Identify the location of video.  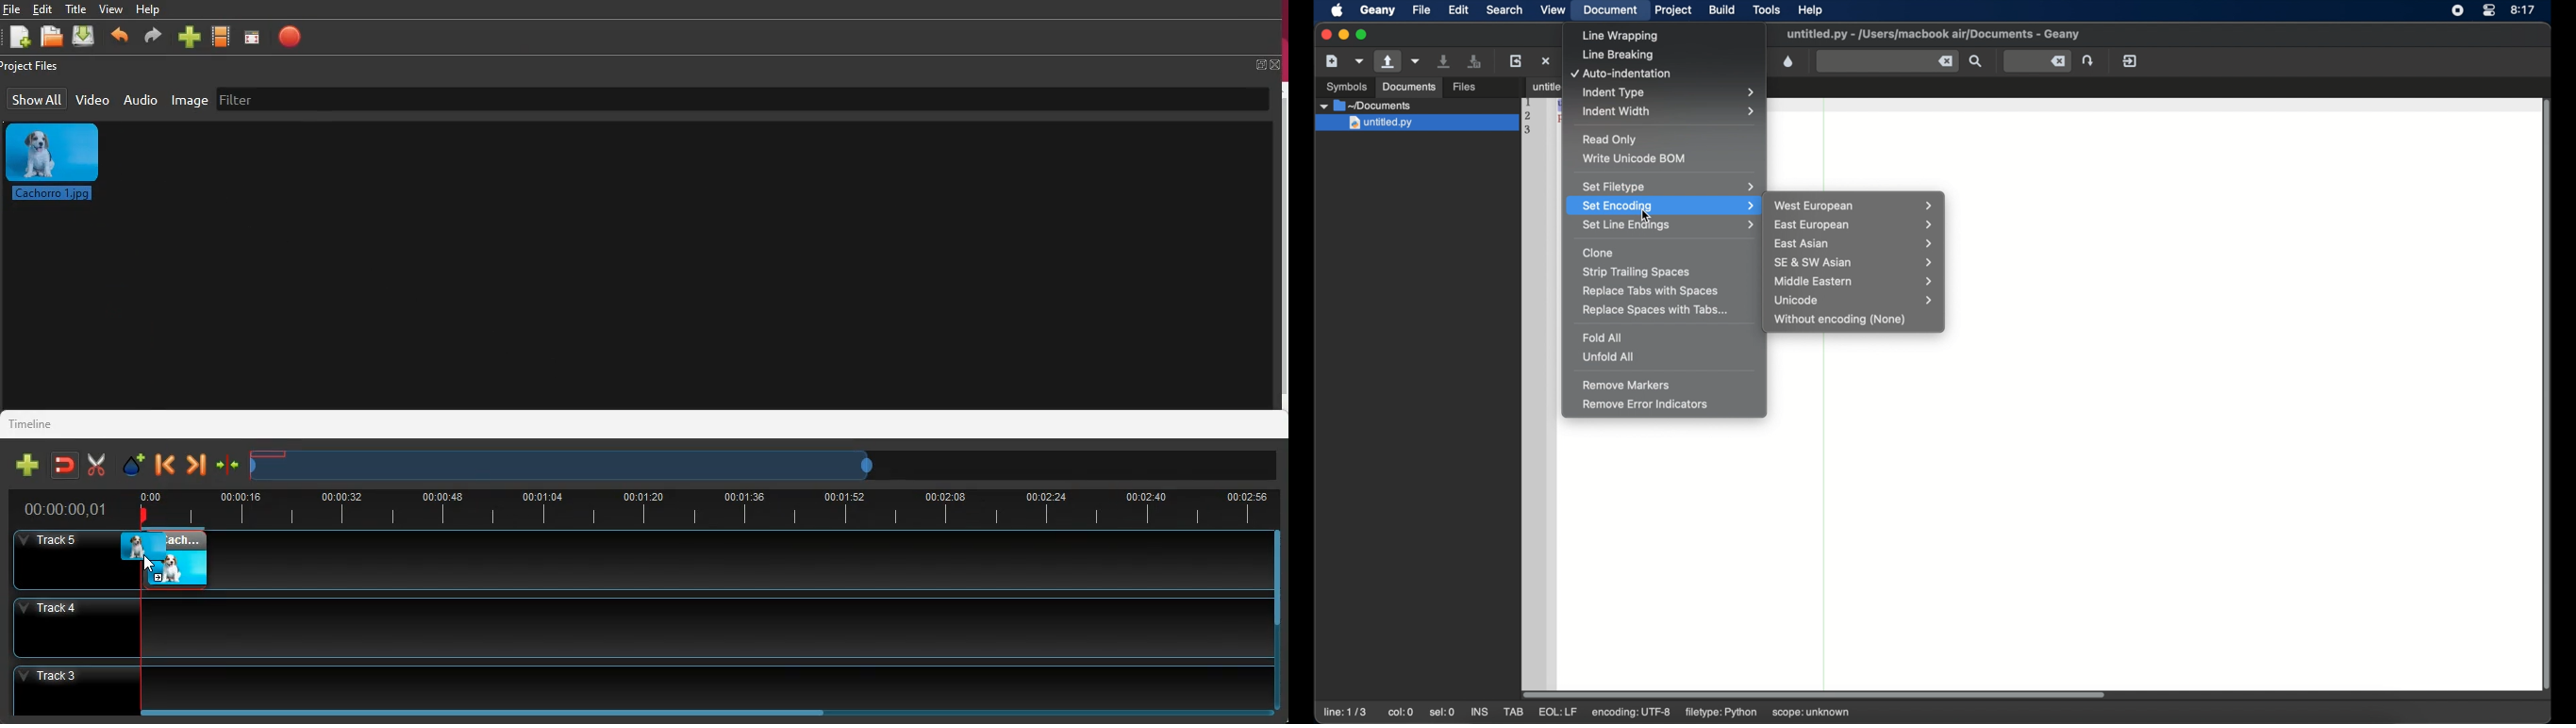
(161, 555).